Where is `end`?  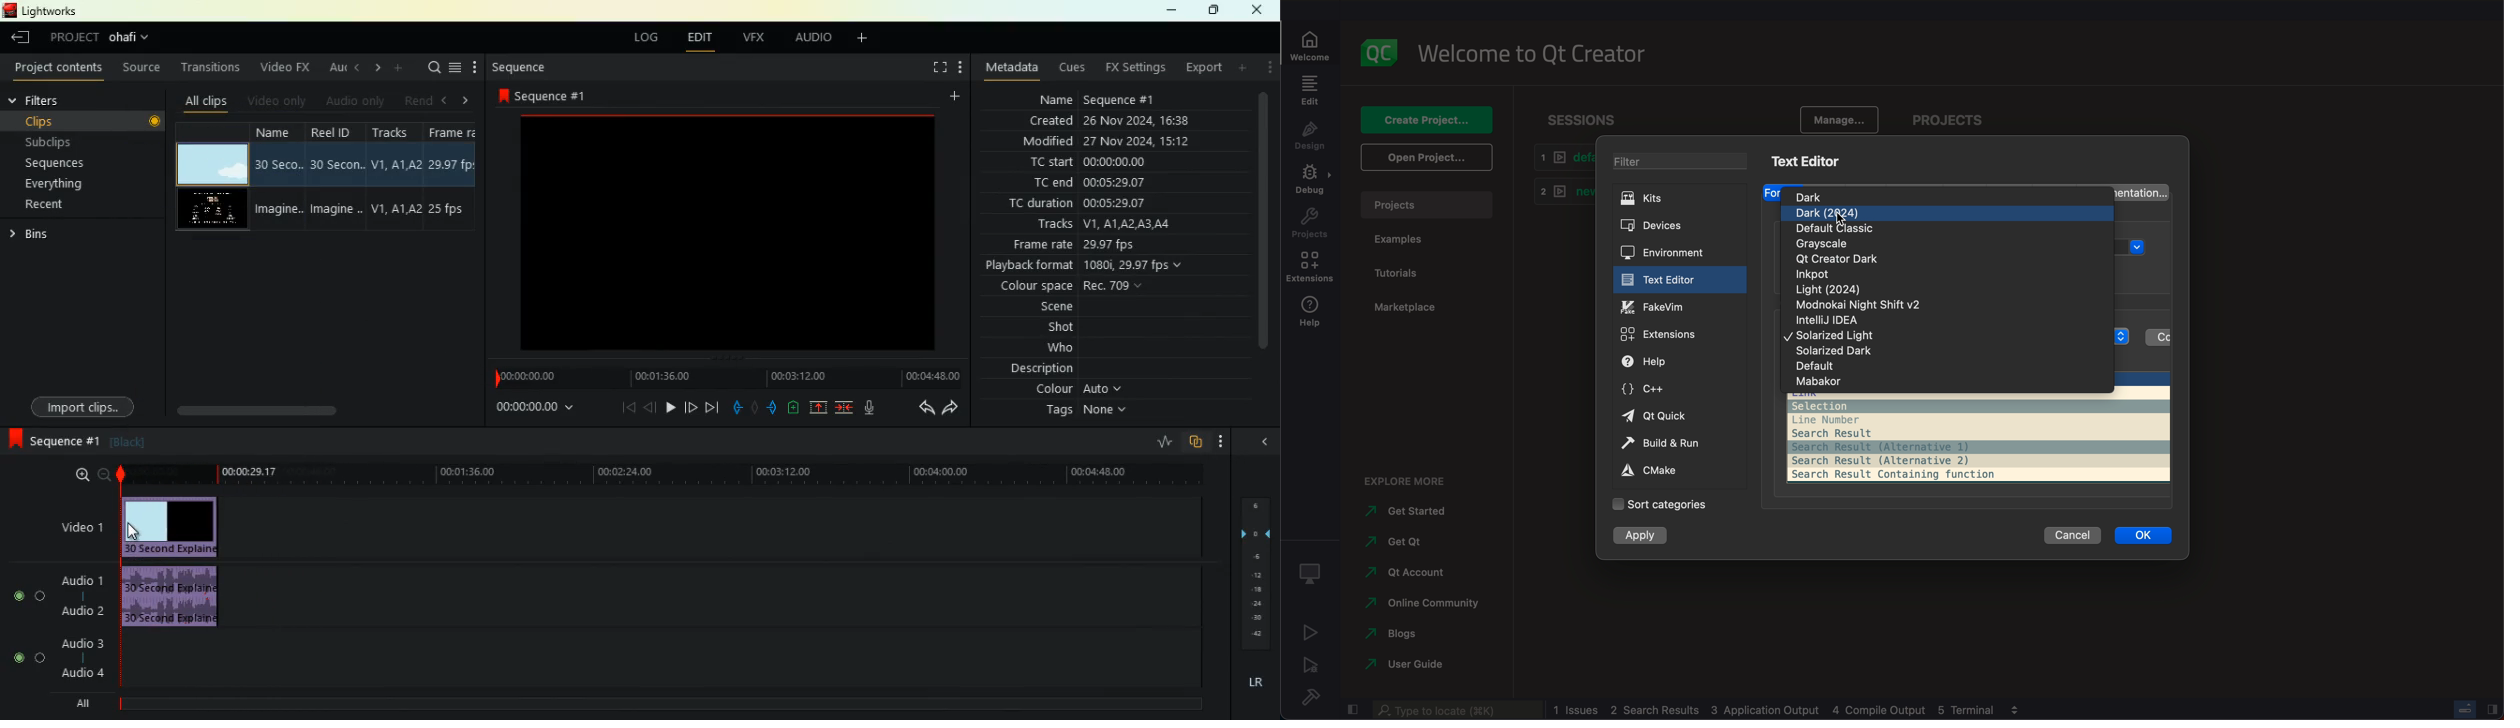 end is located at coordinates (711, 408).